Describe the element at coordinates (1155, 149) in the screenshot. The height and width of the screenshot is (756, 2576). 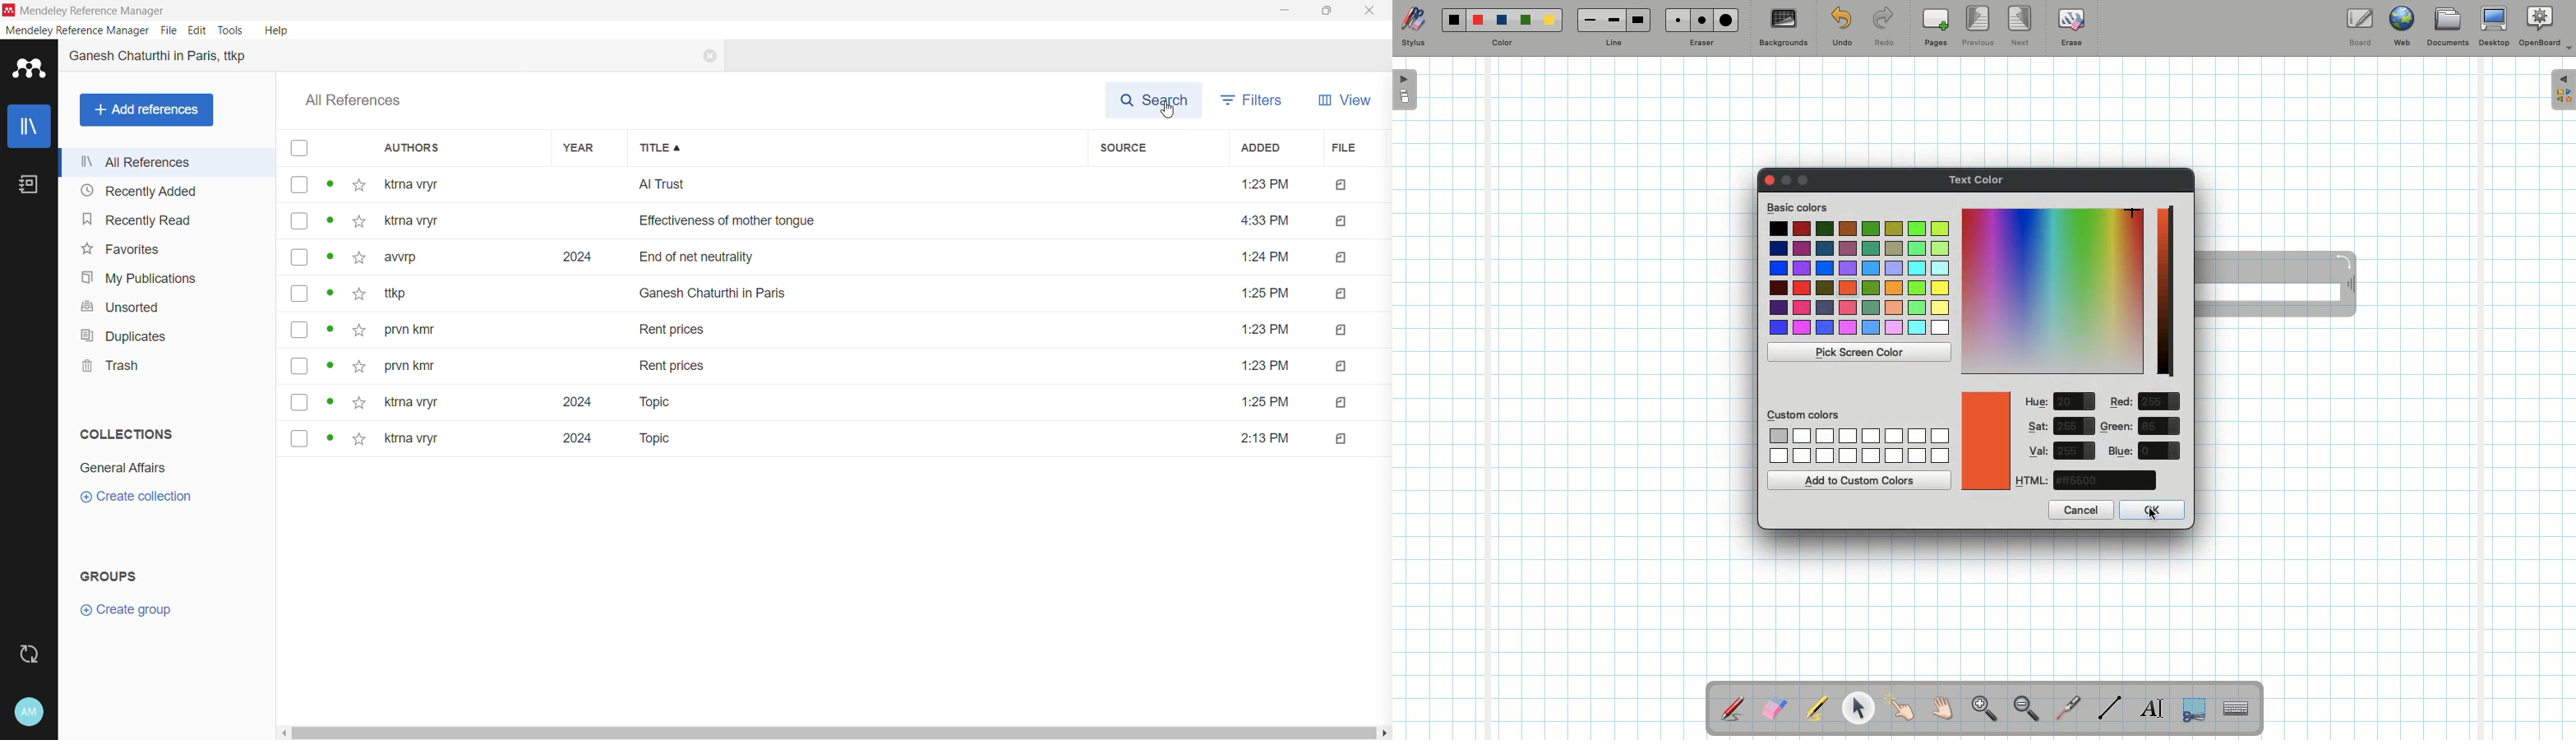
I see `Source` at that location.